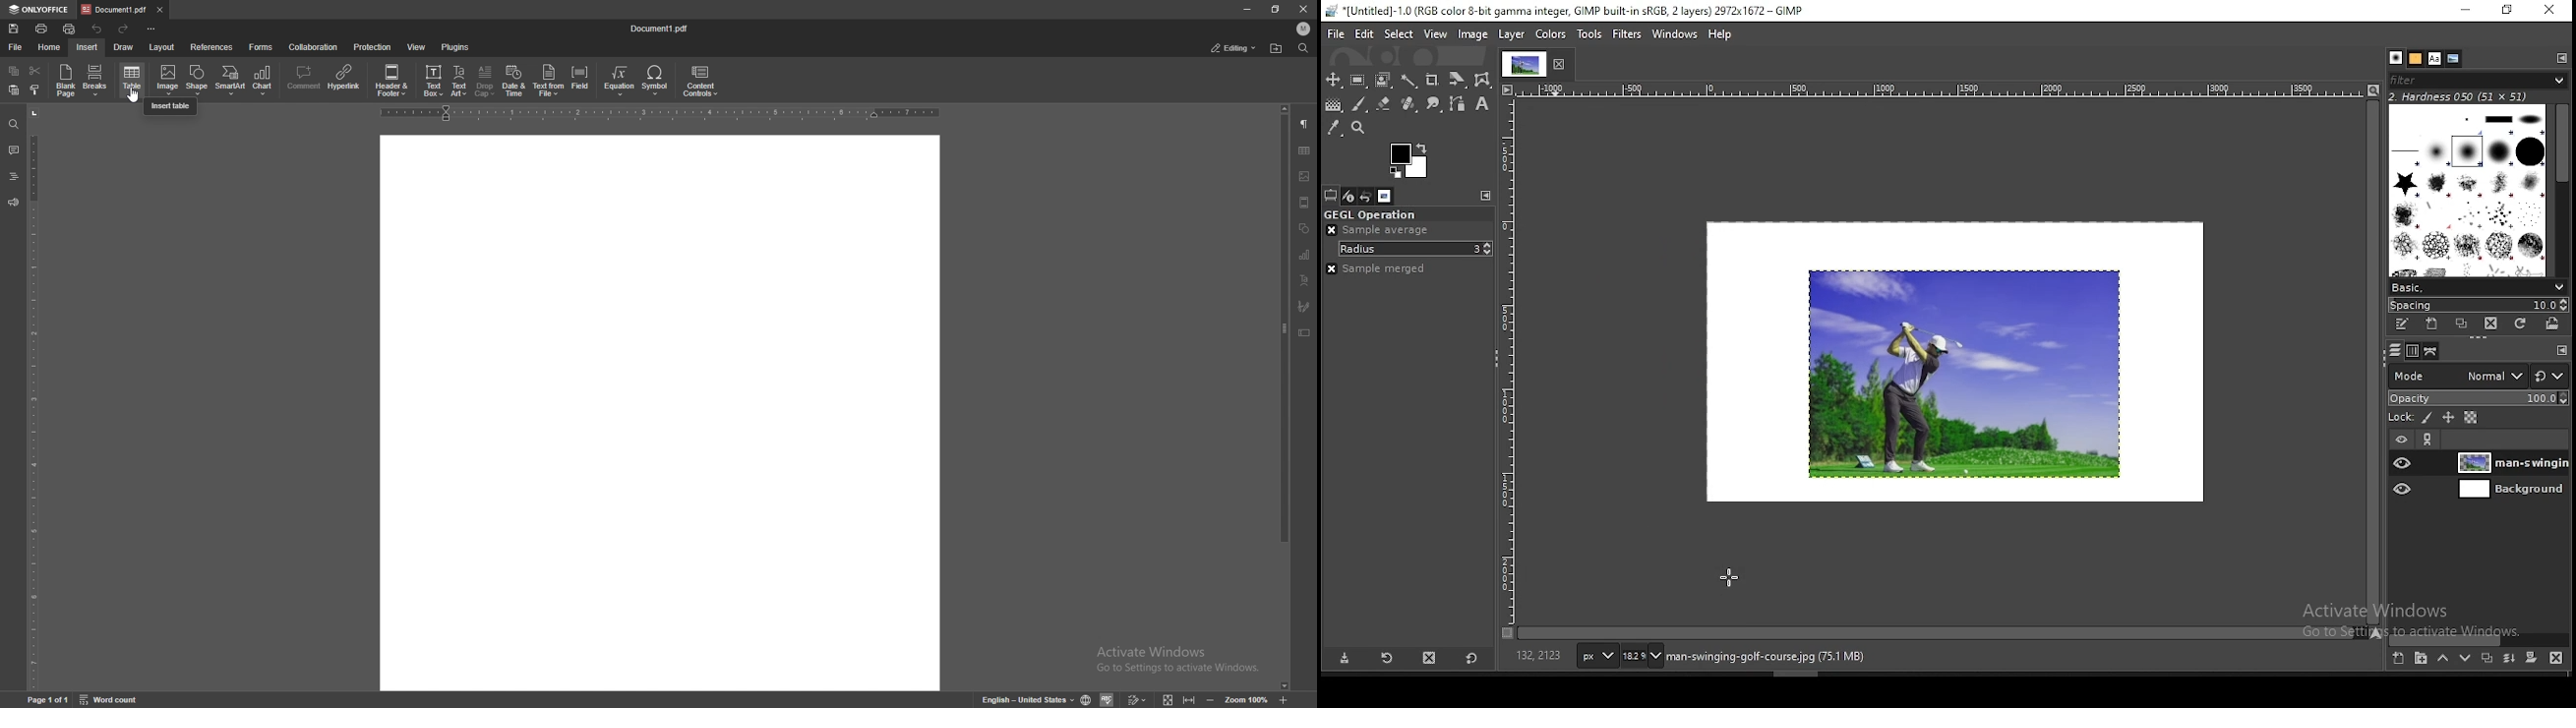 The image size is (2576, 728). I want to click on file, so click(15, 47).